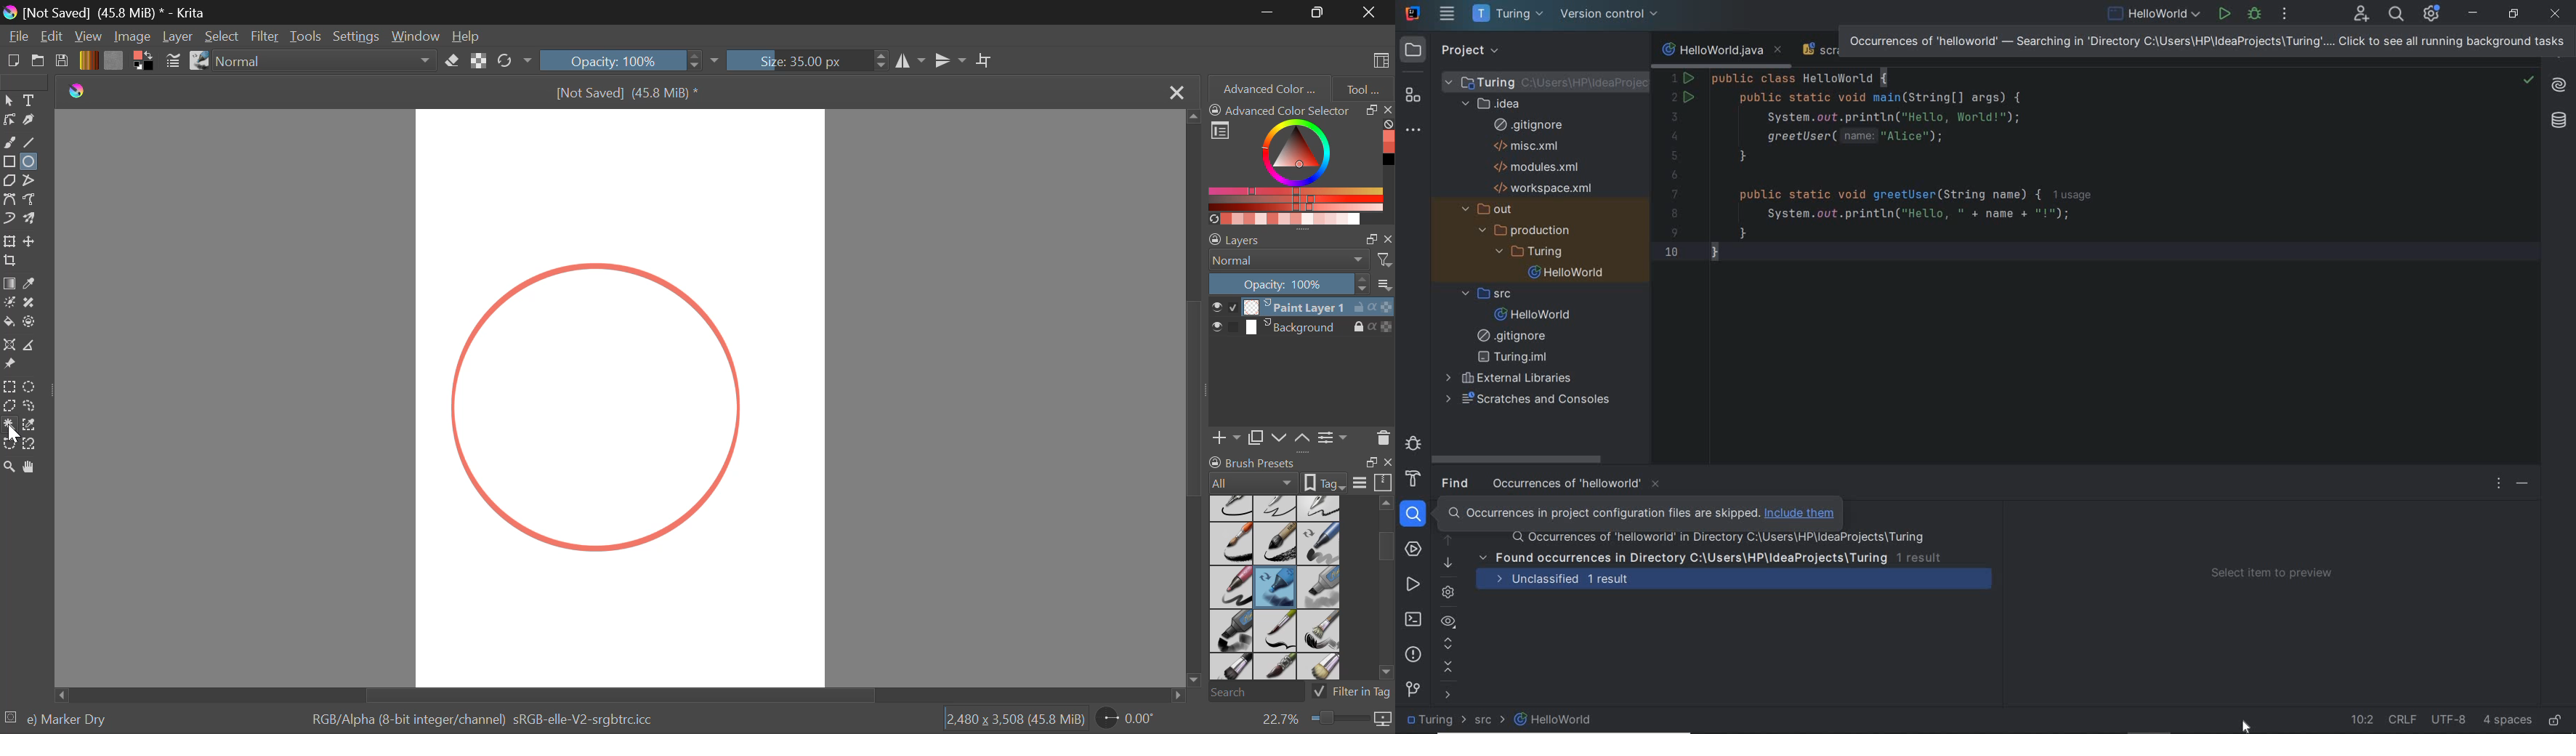 Image resolution: width=2576 pixels, height=756 pixels. What do you see at coordinates (1352, 690) in the screenshot?
I see `Filter in Tag` at bounding box center [1352, 690].